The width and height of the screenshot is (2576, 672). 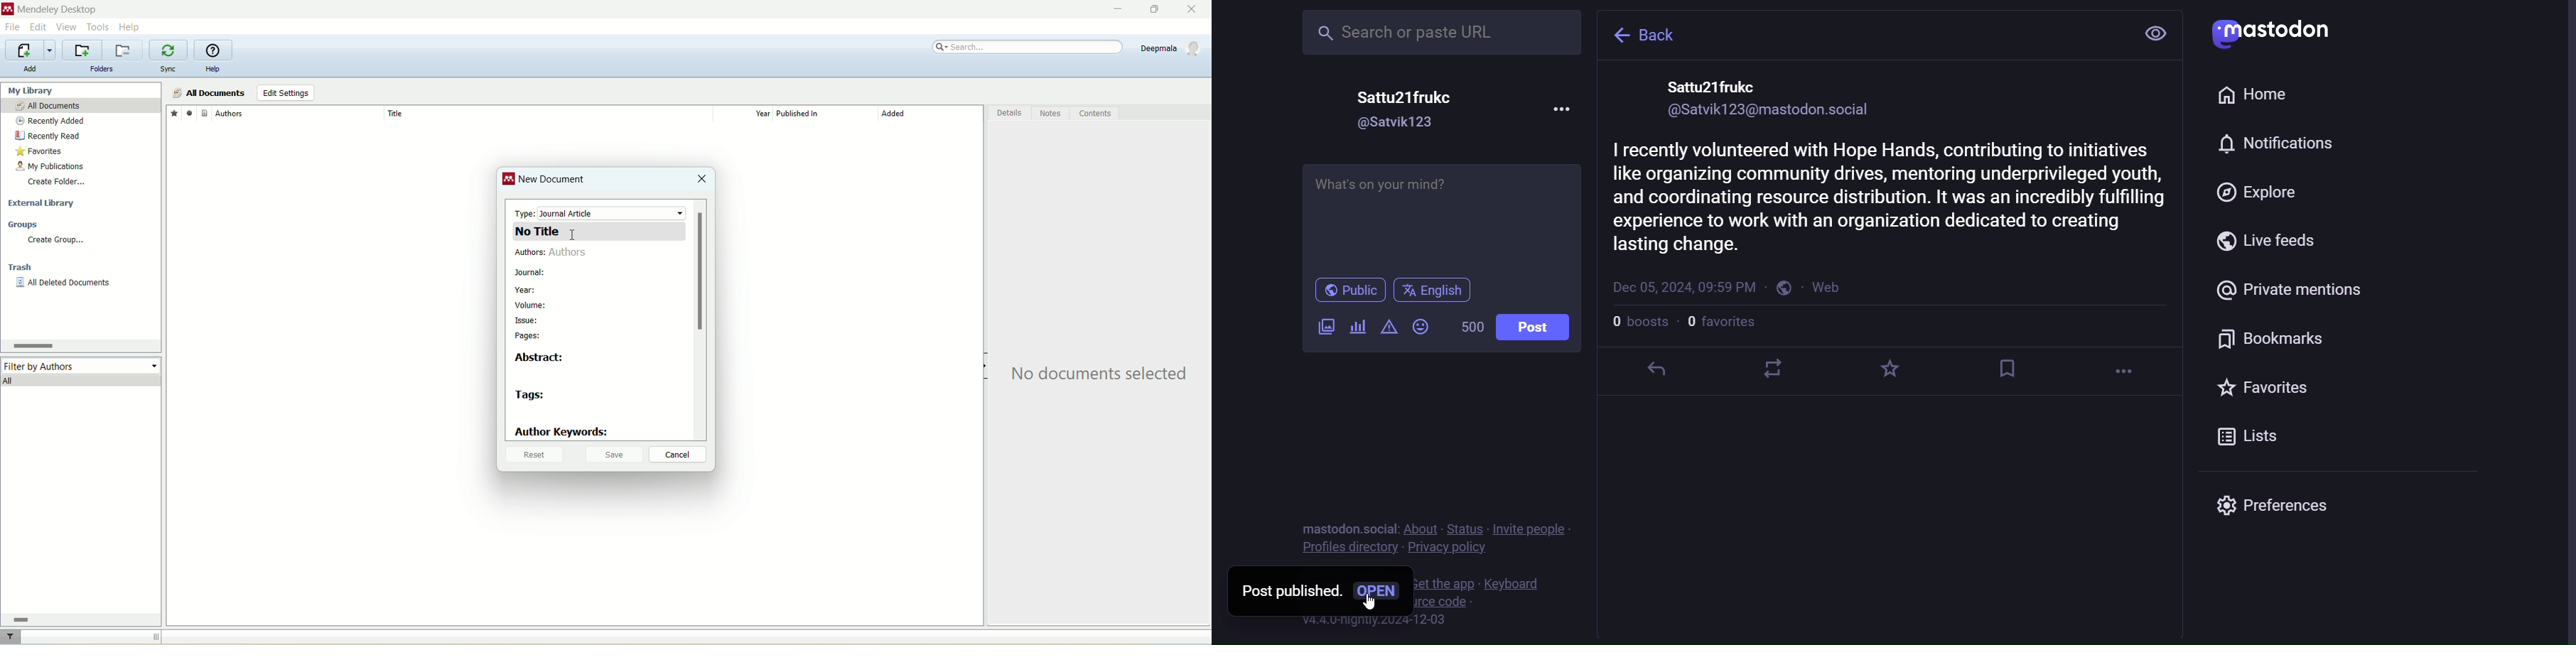 What do you see at coordinates (679, 455) in the screenshot?
I see `cancel` at bounding box center [679, 455].